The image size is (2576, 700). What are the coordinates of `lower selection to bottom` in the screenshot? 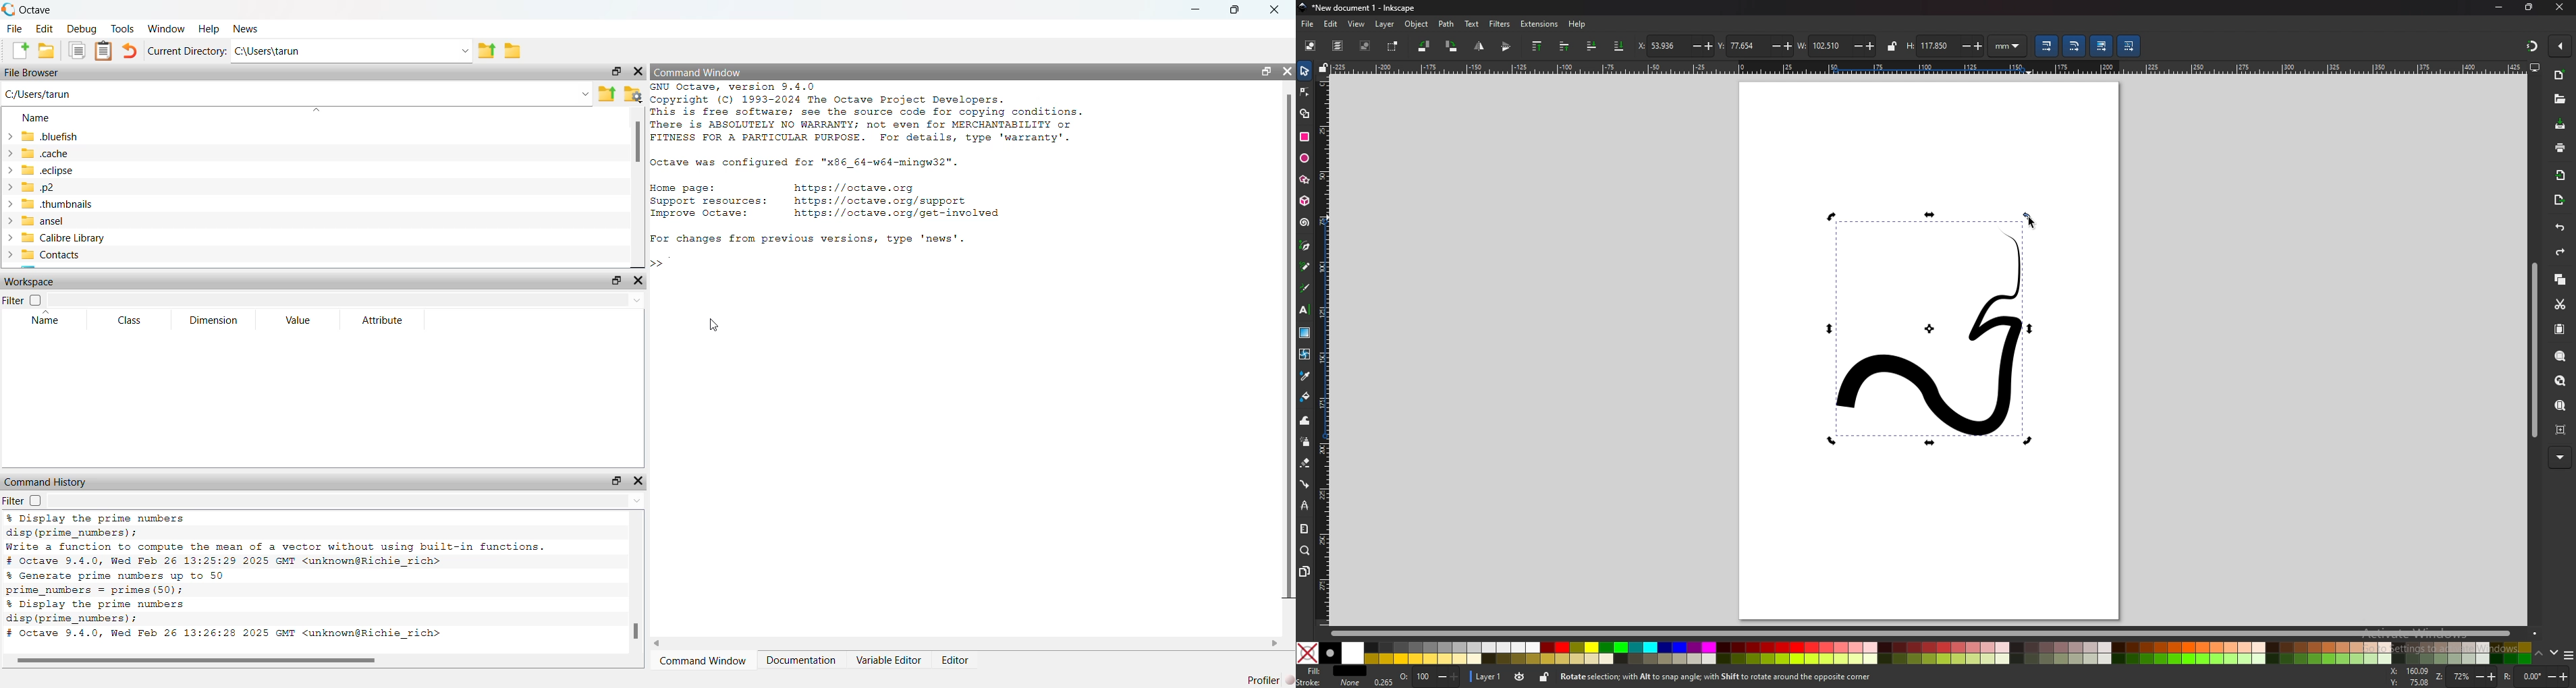 It's located at (1619, 46).